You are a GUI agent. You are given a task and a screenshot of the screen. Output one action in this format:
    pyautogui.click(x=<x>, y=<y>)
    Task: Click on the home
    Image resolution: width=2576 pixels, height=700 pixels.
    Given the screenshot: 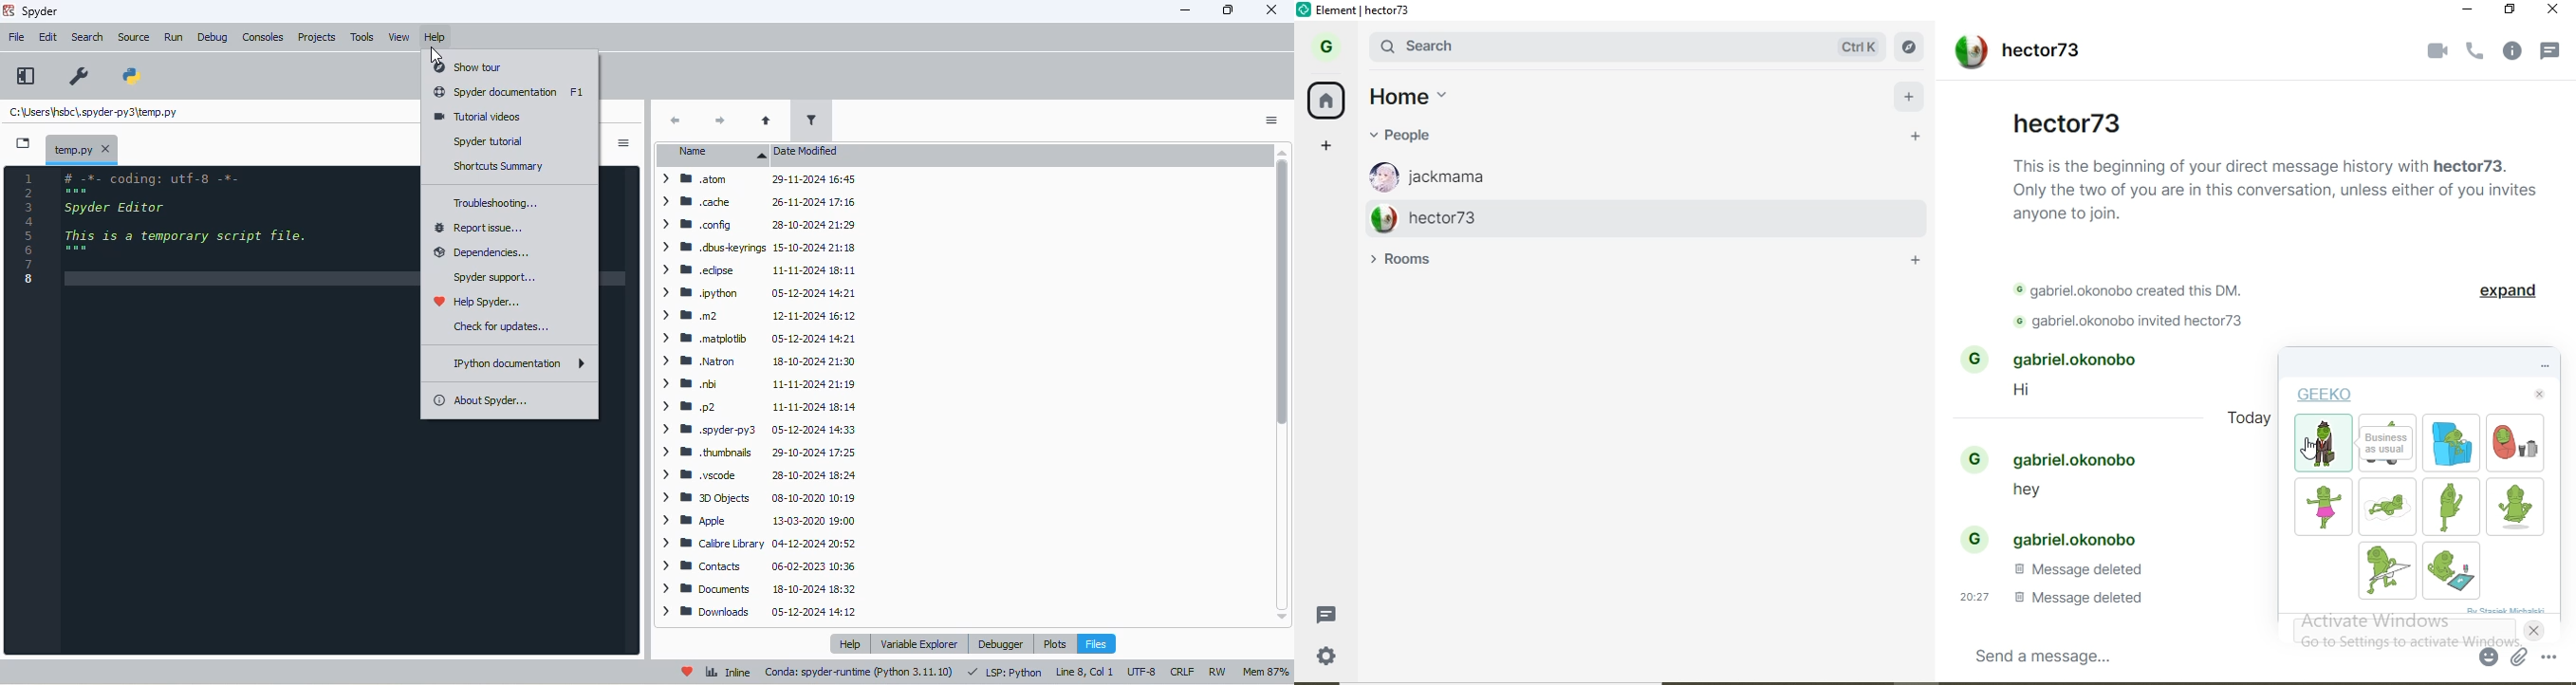 What is the action you would take?
    pyautogui.click(x=1423, y=98)
    